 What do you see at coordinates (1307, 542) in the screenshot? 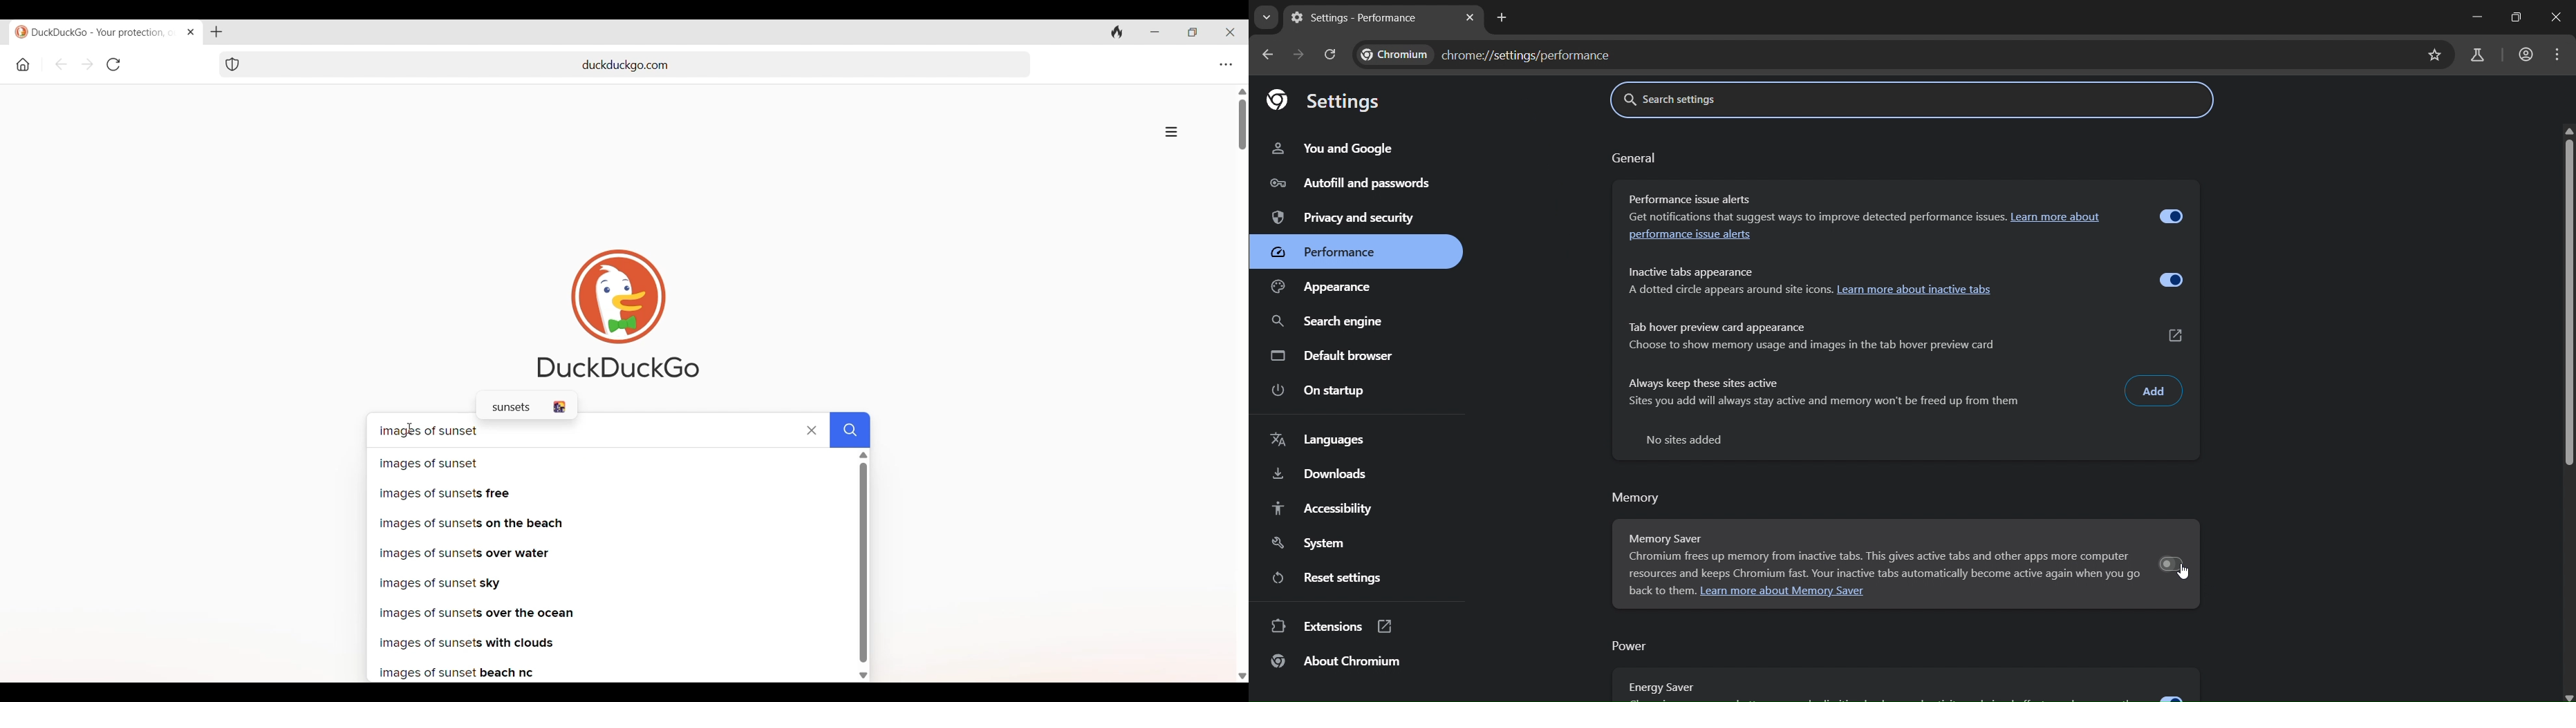
I see `System` at bounding box center [1307, 542].